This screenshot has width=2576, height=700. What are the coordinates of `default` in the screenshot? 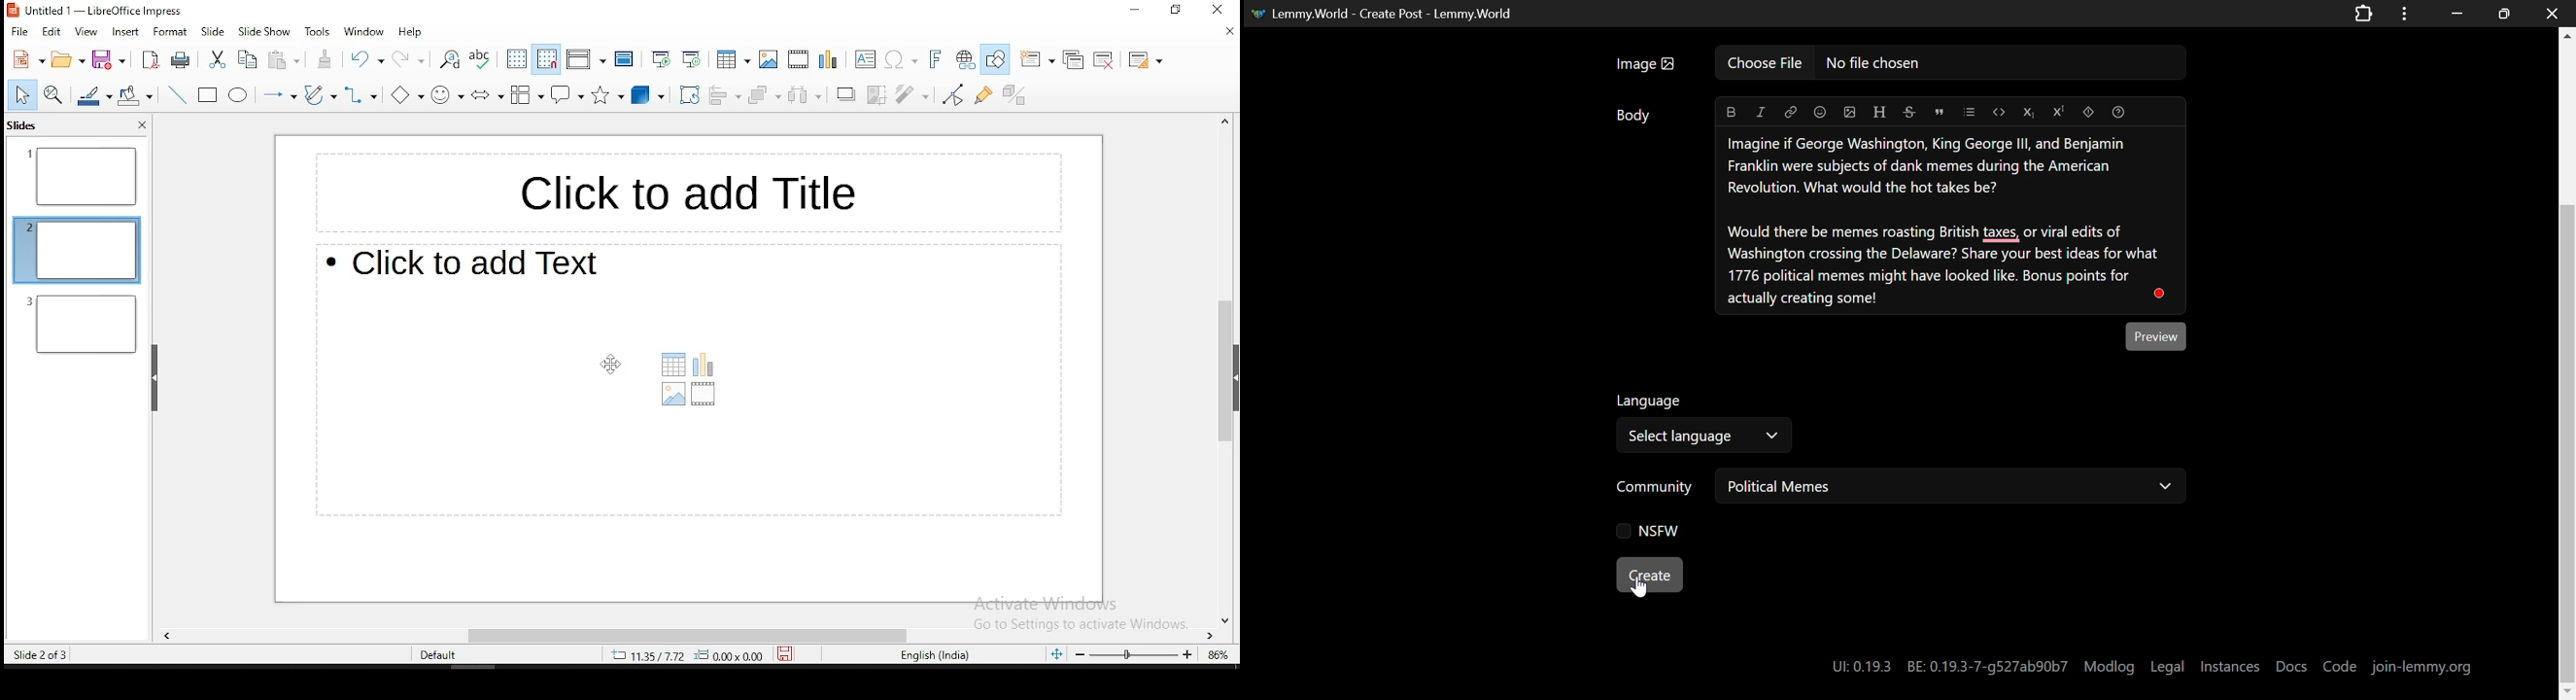 It's located at (440, 656).